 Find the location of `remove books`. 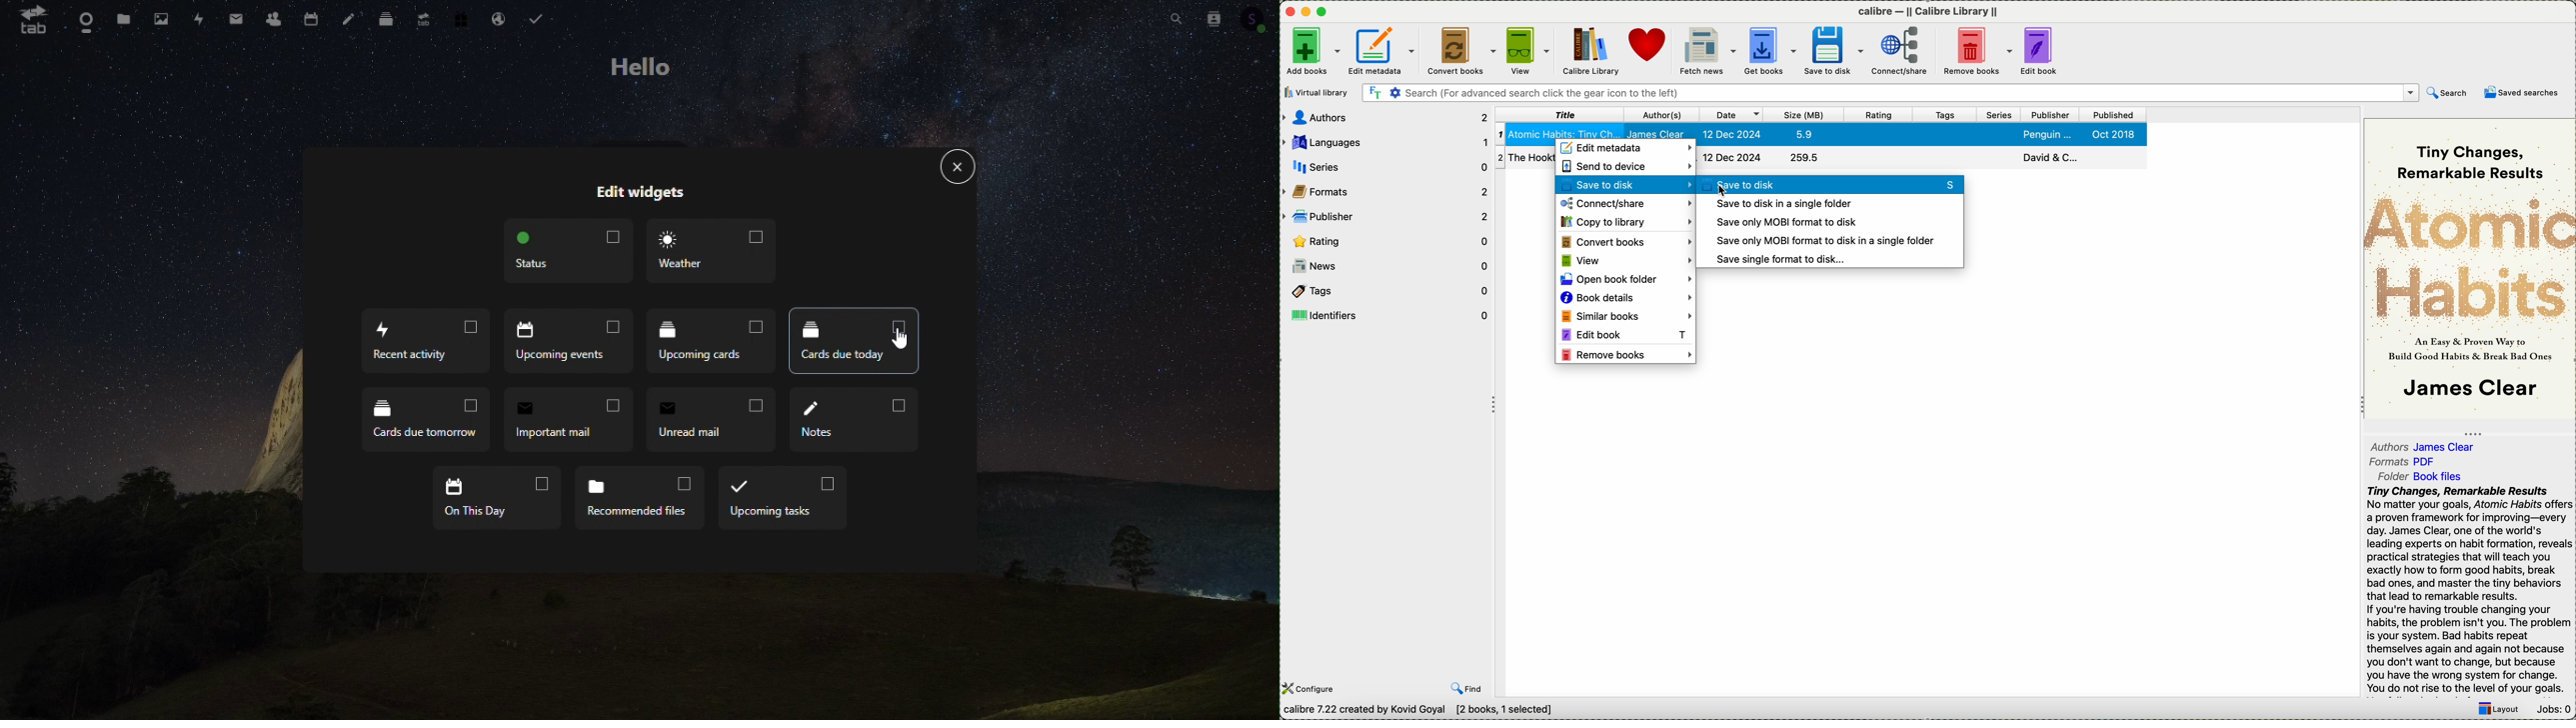

remove books is located at coordinates (1978, 51).